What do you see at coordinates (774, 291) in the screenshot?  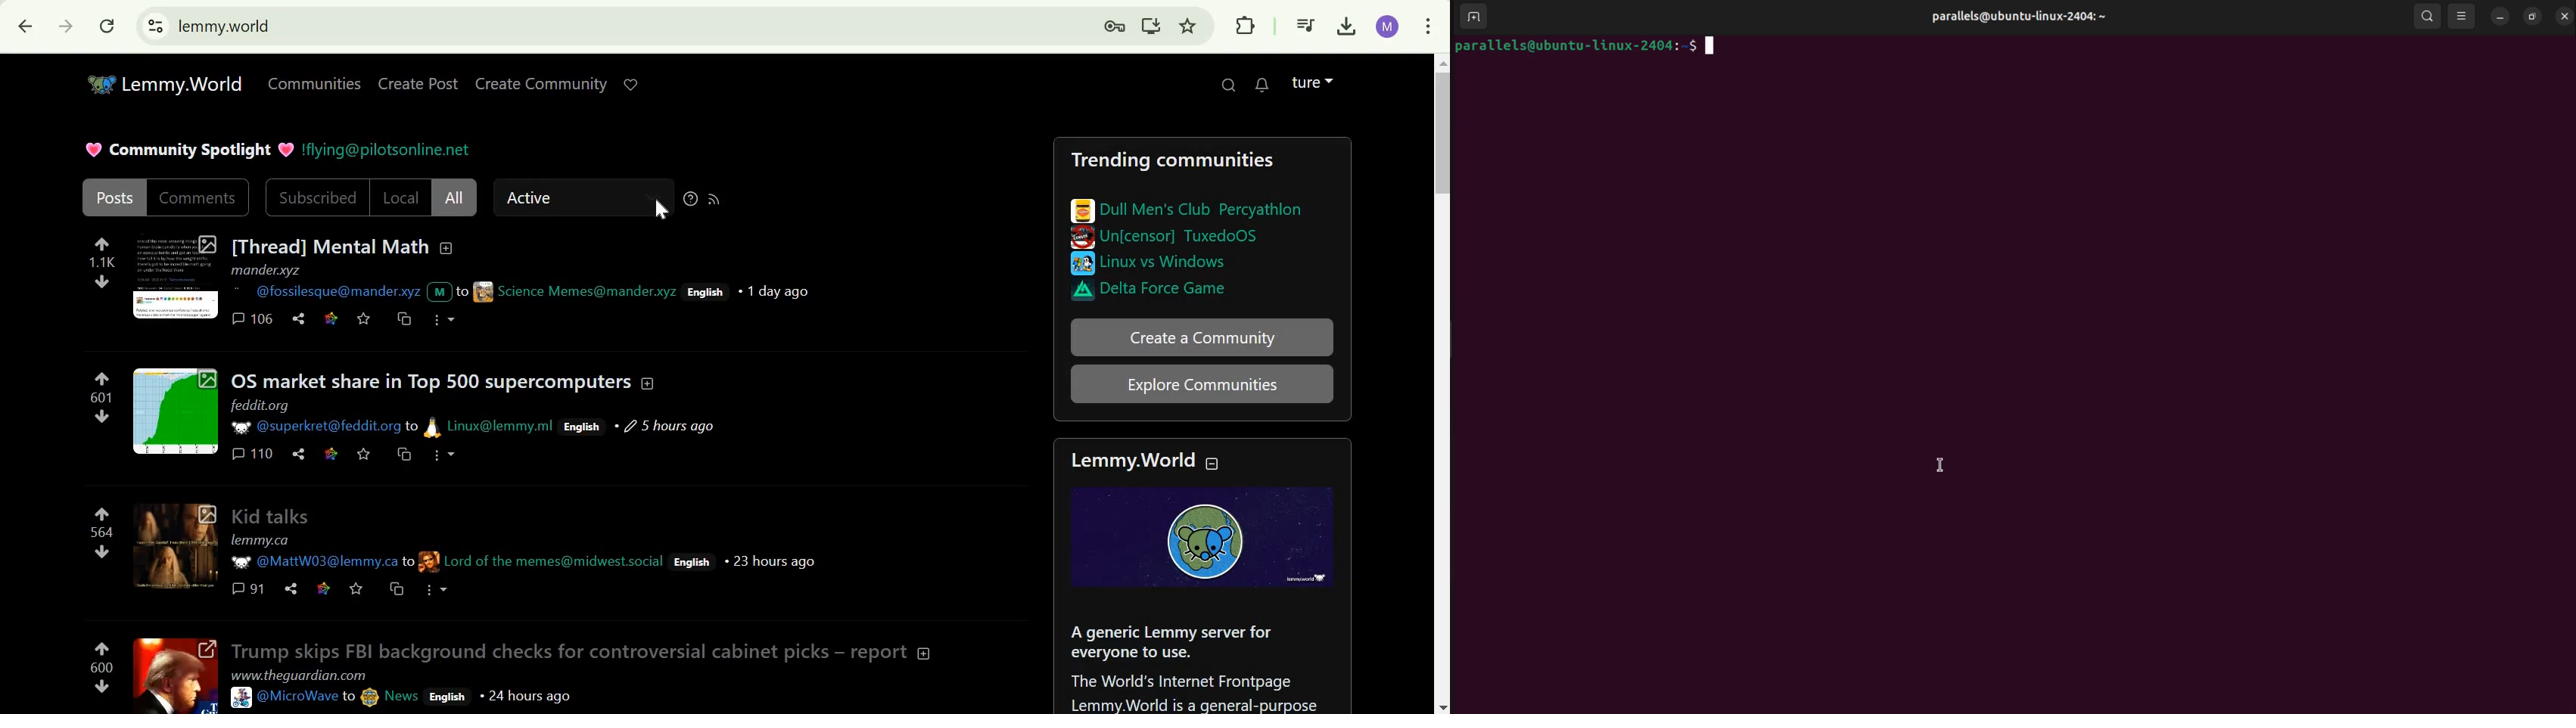 I see `1 day ago` at bounding box center [774, 291].